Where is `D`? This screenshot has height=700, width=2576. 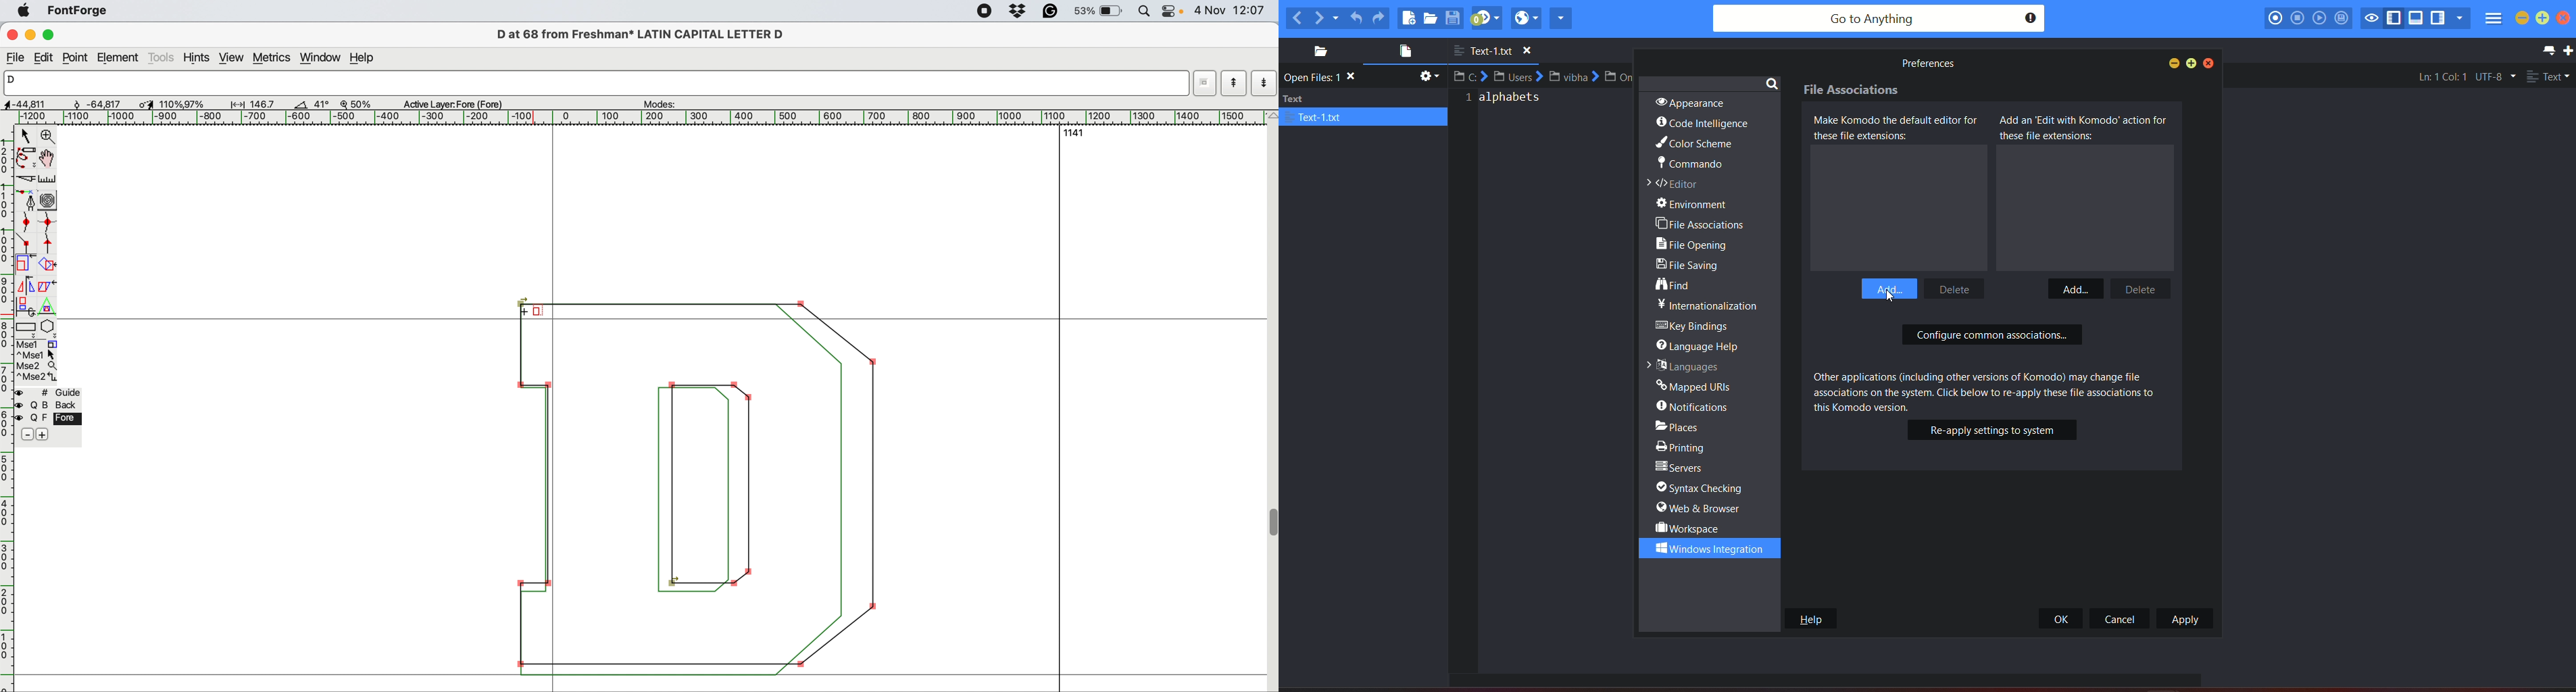
D is located at coordinates (589, 83).